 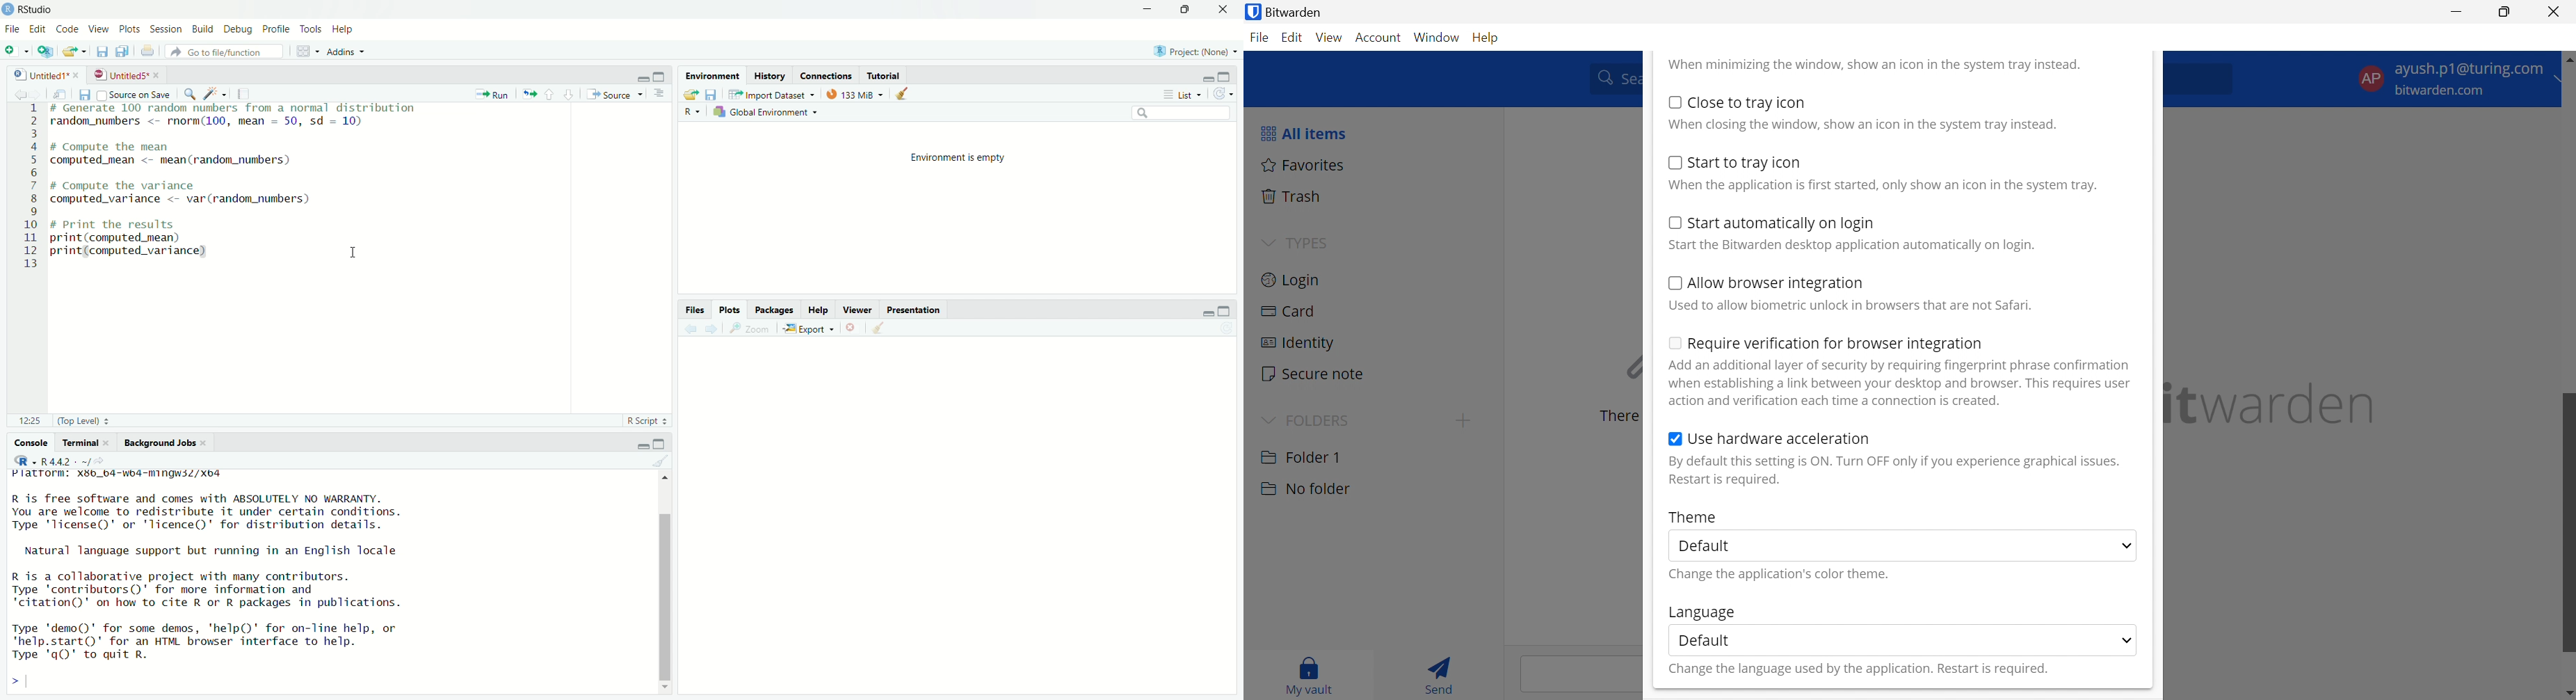 I want to click on move top, so click(x=664, y=481).